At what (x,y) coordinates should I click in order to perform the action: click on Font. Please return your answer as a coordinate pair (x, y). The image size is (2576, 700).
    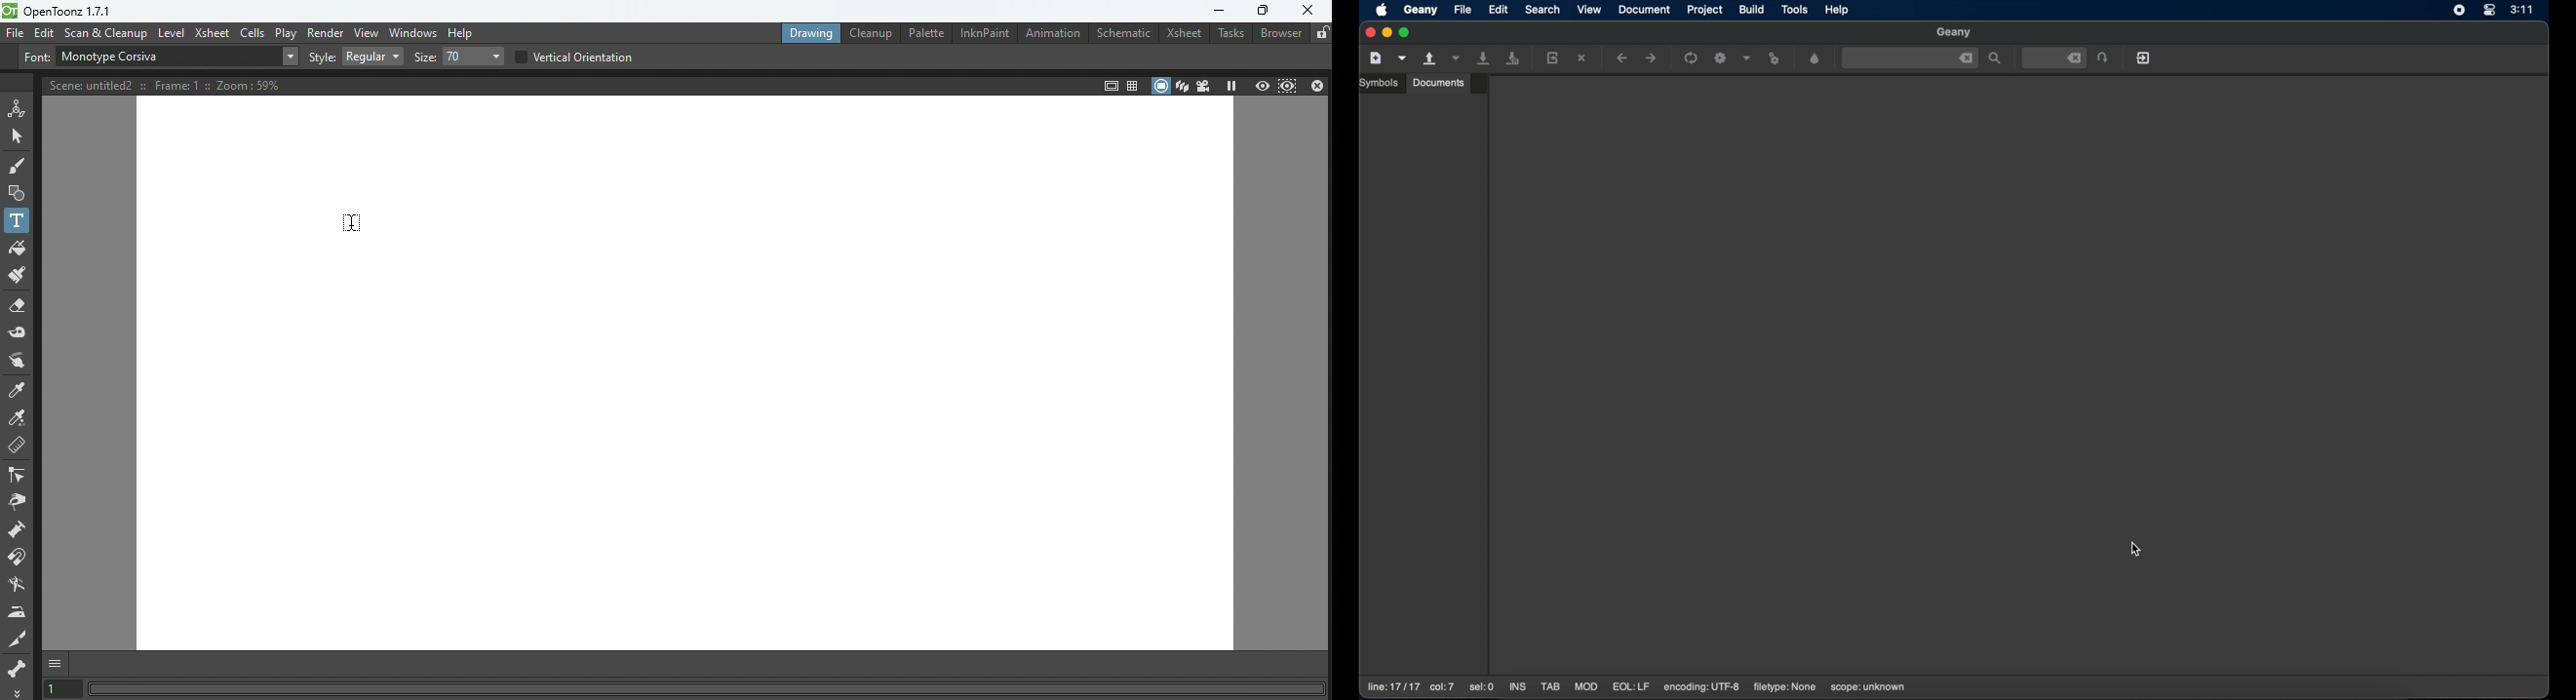
    Looking at the image, I should click on (34, 57).